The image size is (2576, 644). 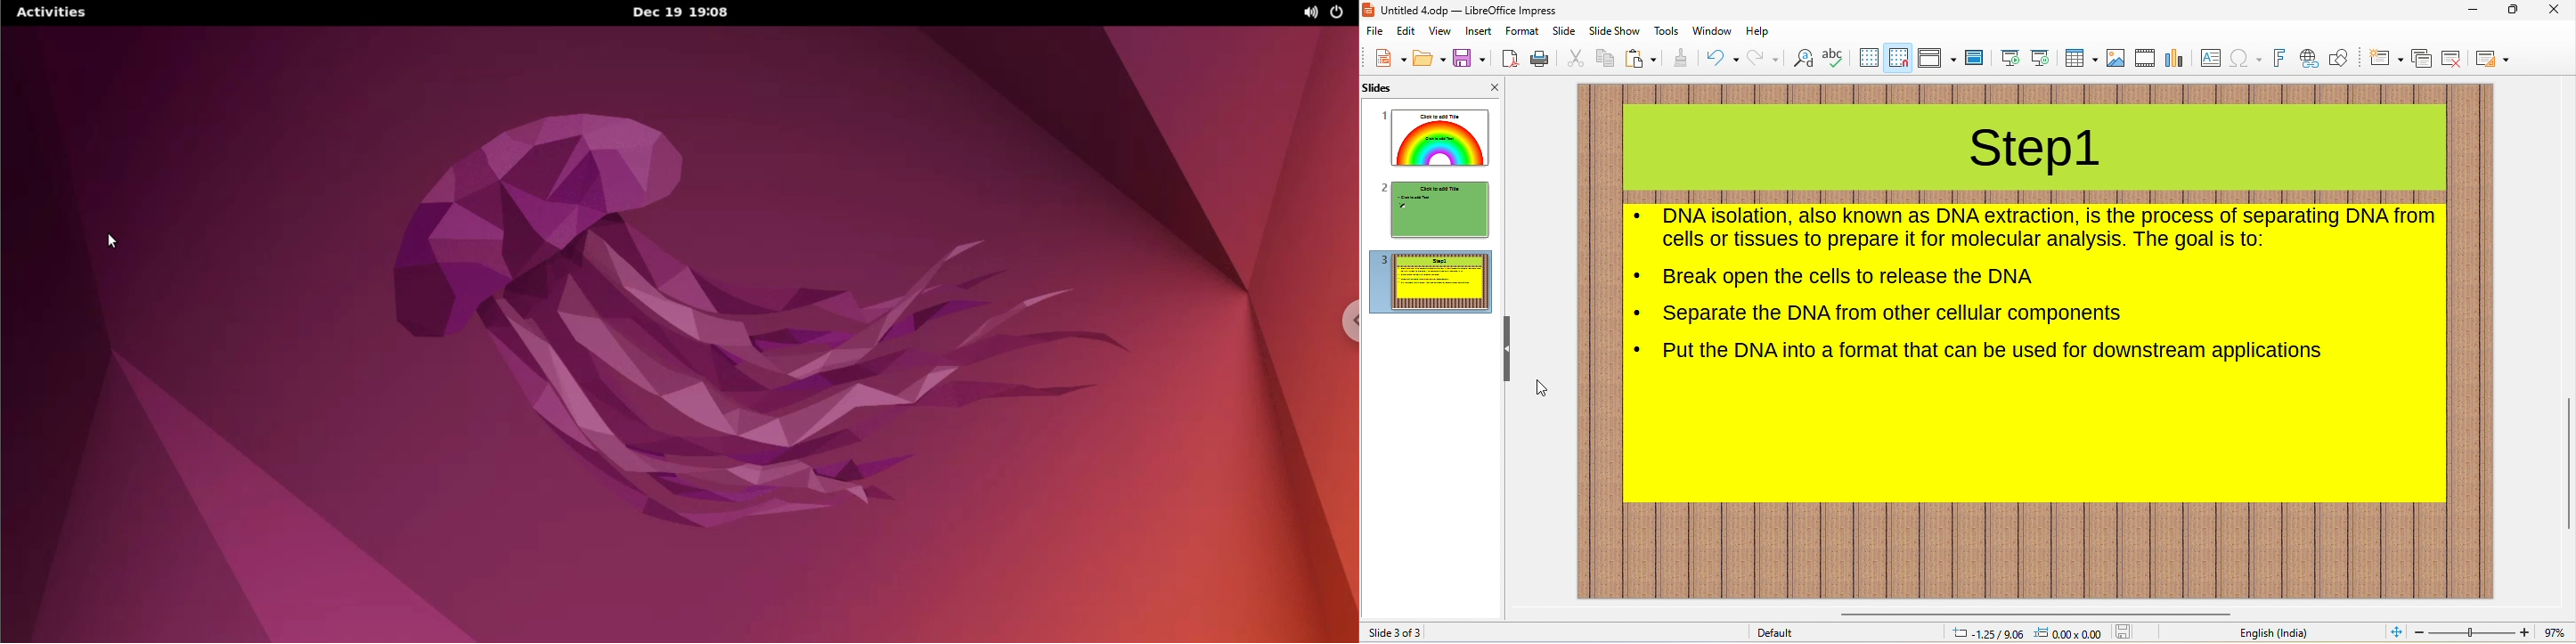 I want to click on export pdf, so click(x=1511, y=59).